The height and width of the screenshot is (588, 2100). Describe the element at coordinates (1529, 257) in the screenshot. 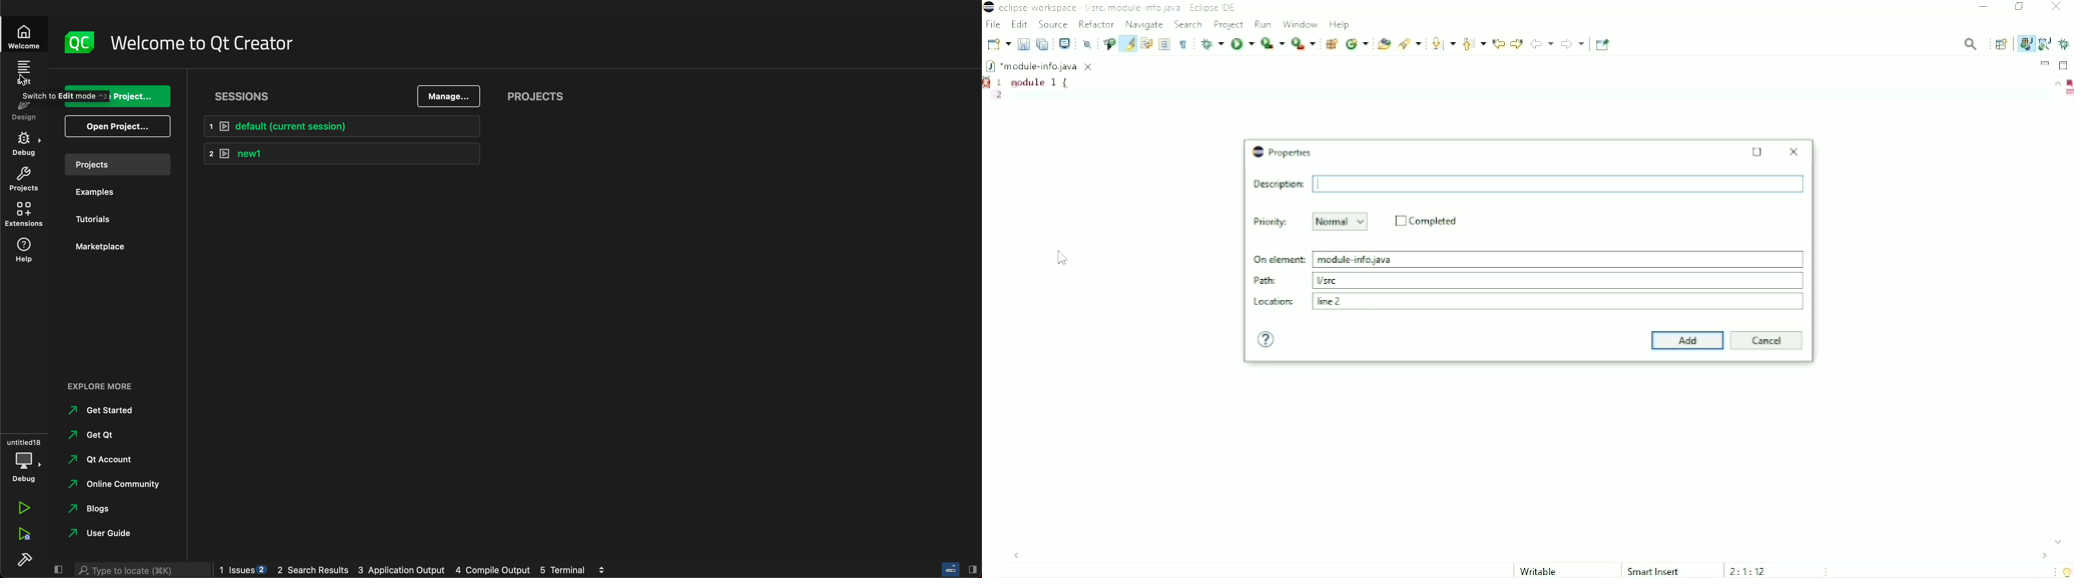

I see `On element` at that location.